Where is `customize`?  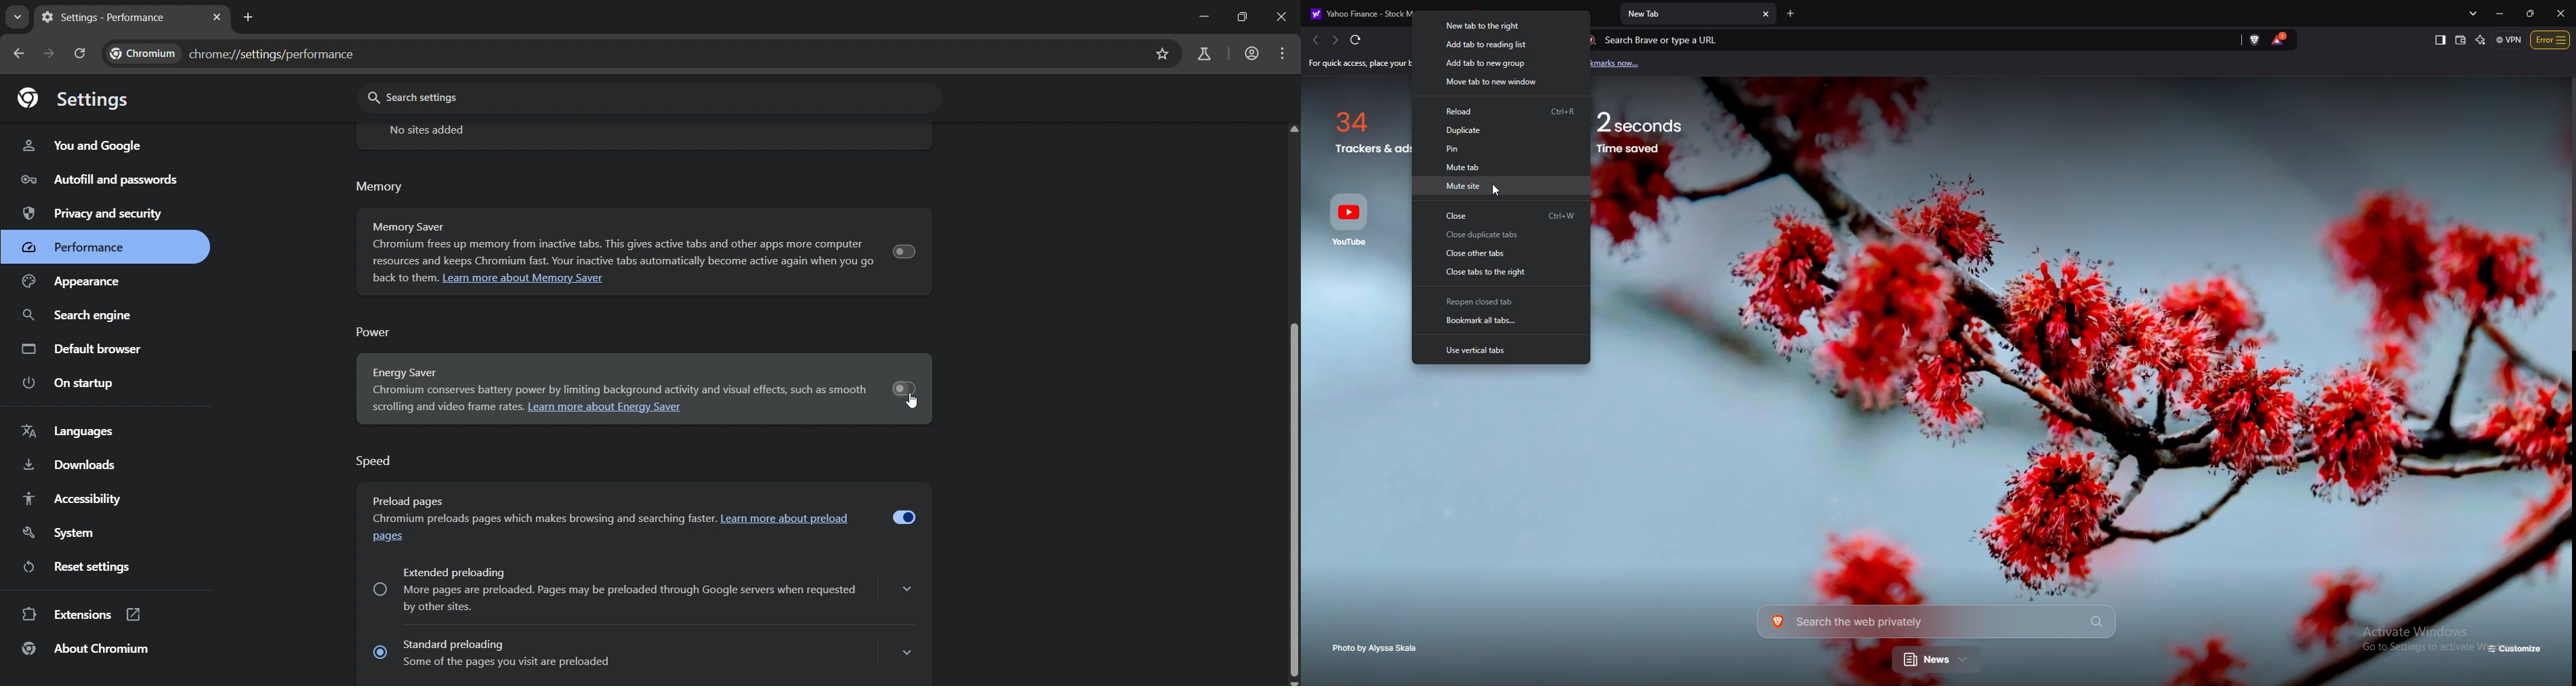 customize is located at coordinates (2517, 649).